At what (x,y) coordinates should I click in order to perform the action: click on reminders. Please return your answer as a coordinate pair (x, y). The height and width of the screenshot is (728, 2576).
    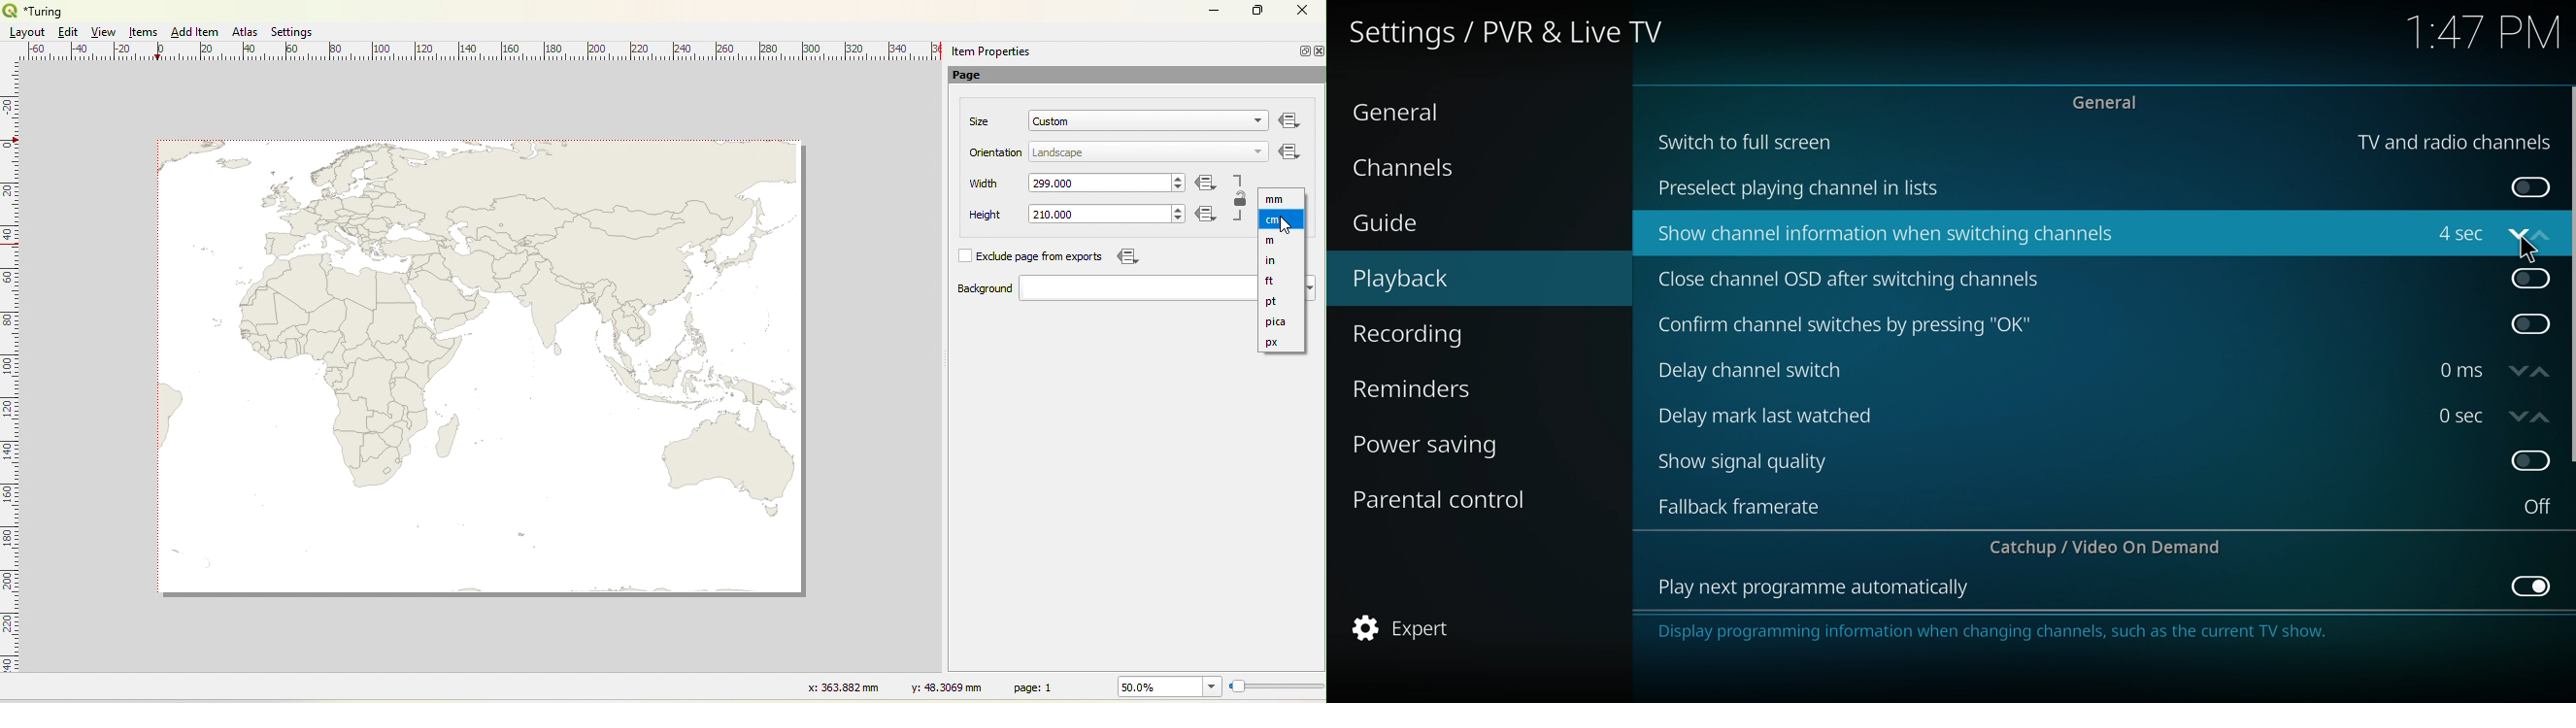
    Looking at the image, I should click on (1444, 386).